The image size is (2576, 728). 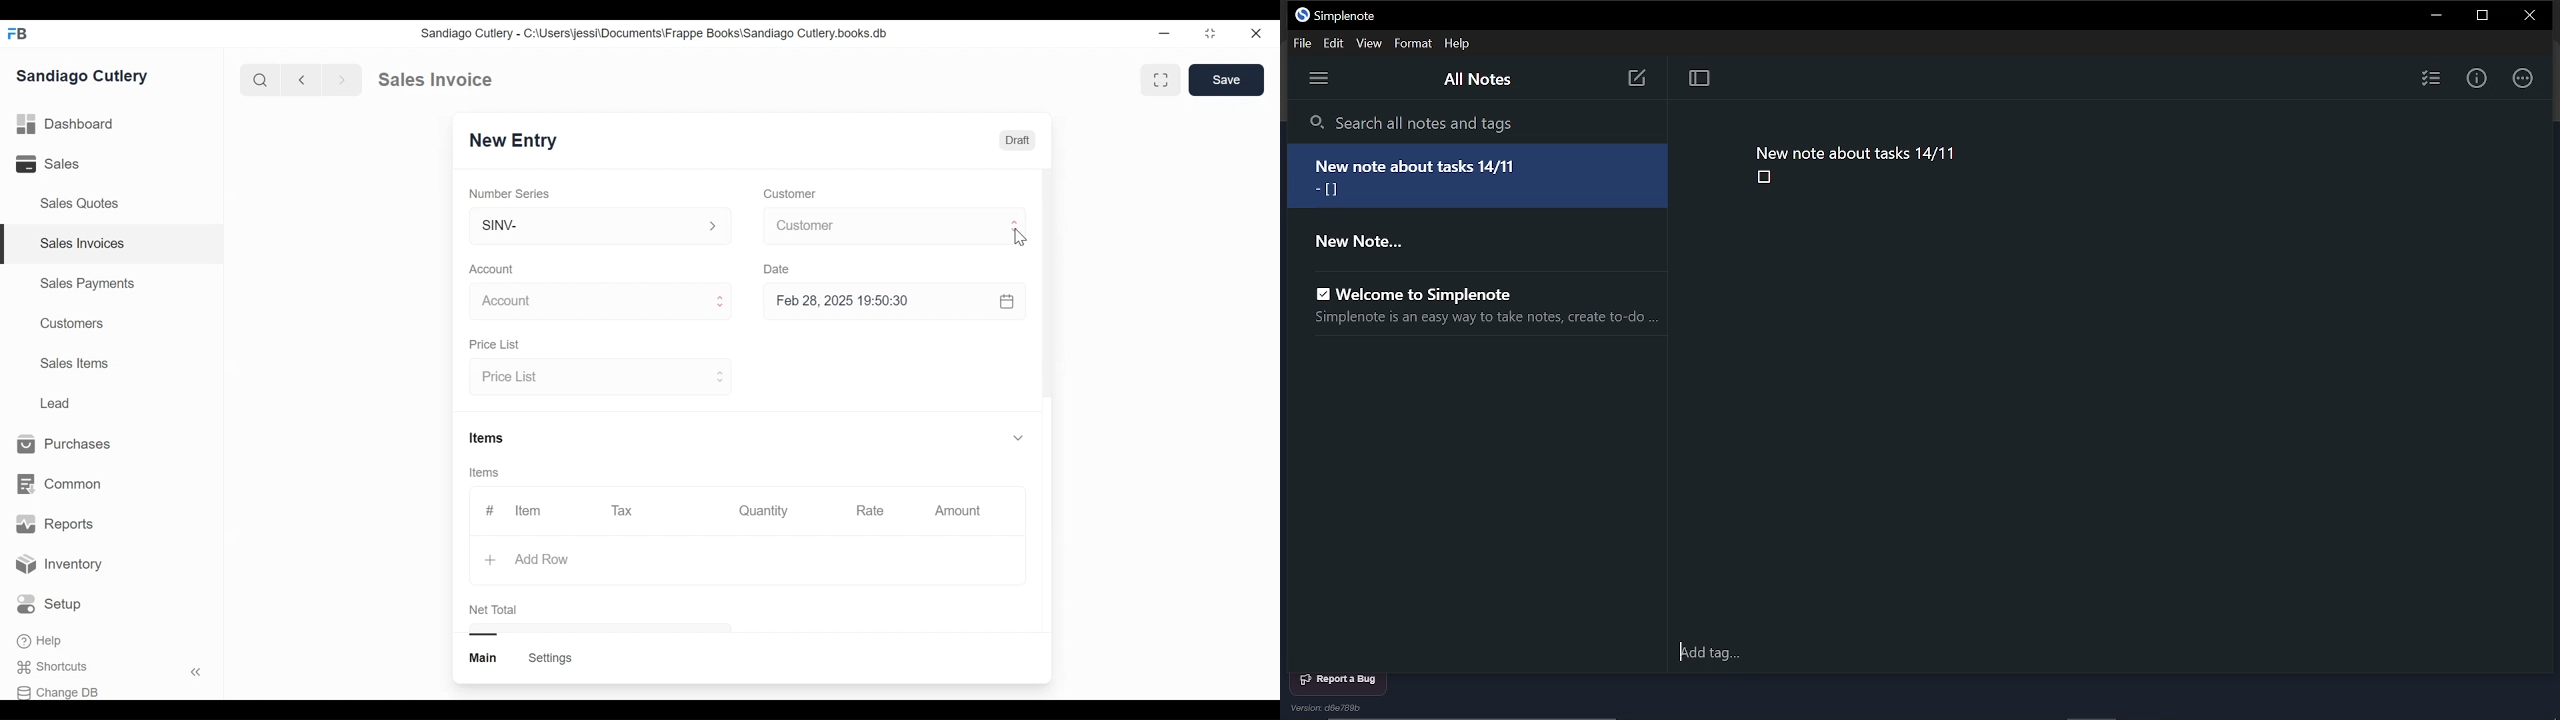 I want to click on SINV-, so click(x=599, y=229).